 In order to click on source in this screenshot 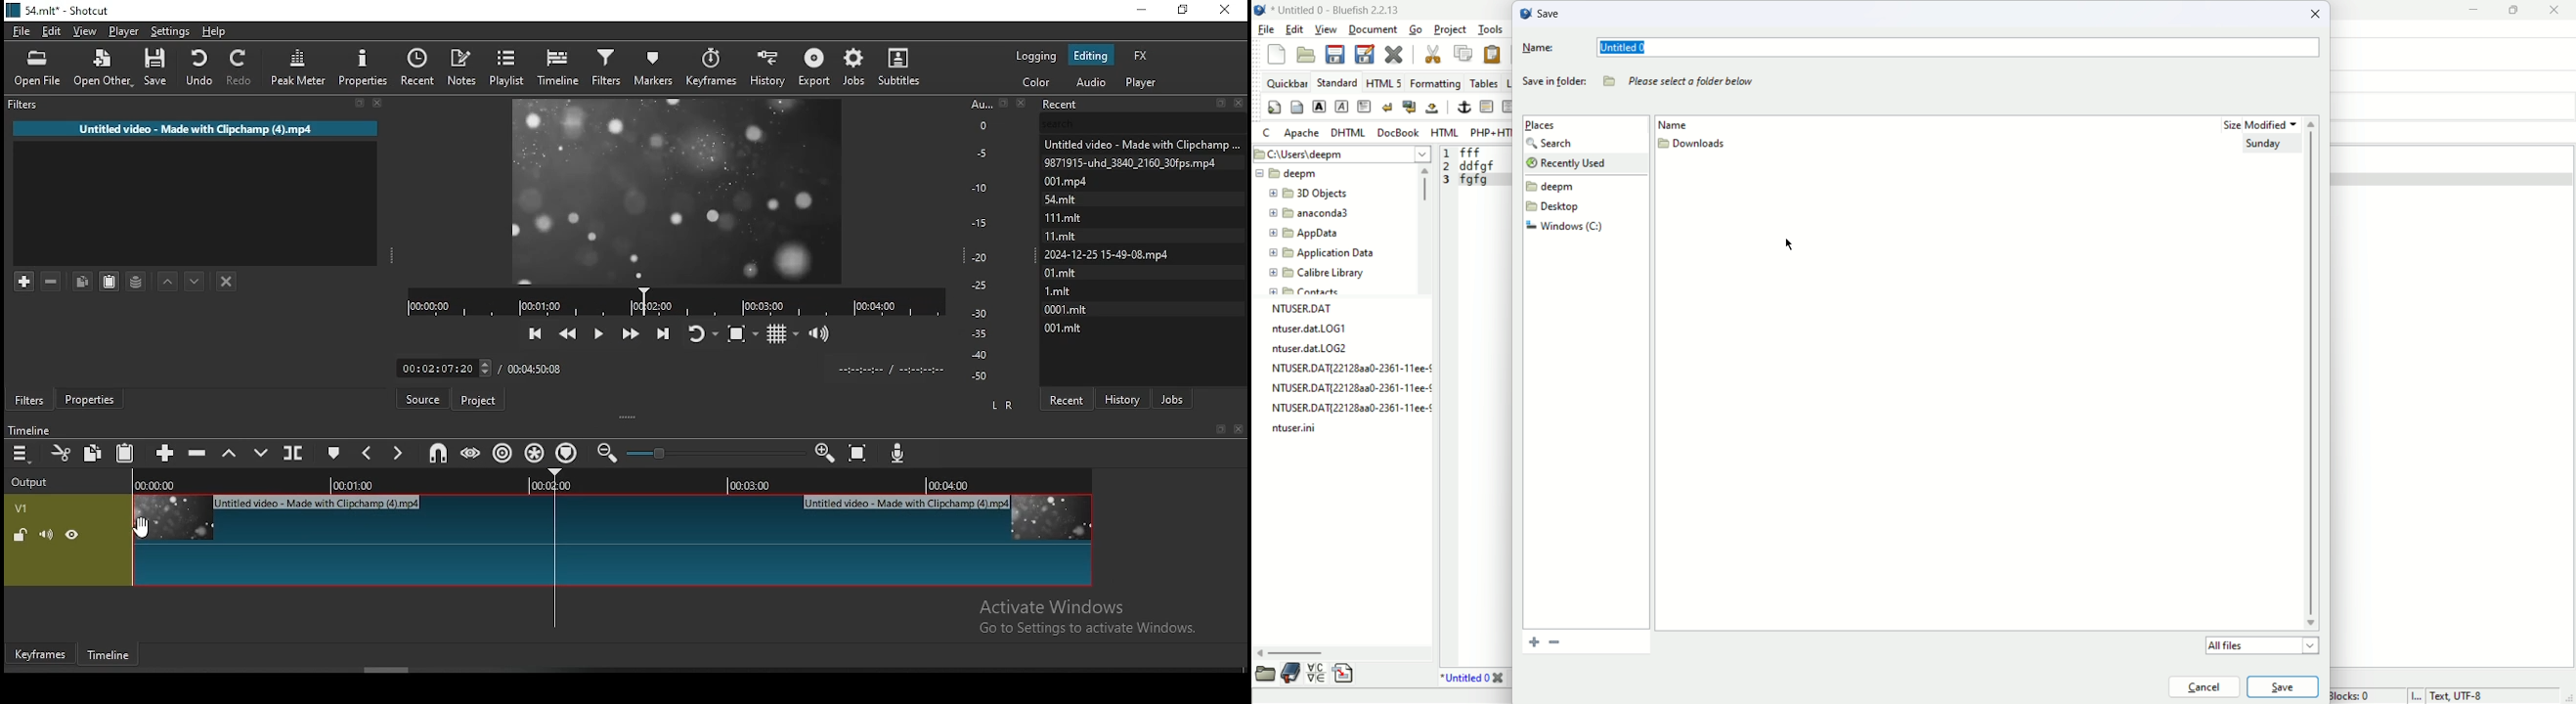, I will do `click(424, 399)`.